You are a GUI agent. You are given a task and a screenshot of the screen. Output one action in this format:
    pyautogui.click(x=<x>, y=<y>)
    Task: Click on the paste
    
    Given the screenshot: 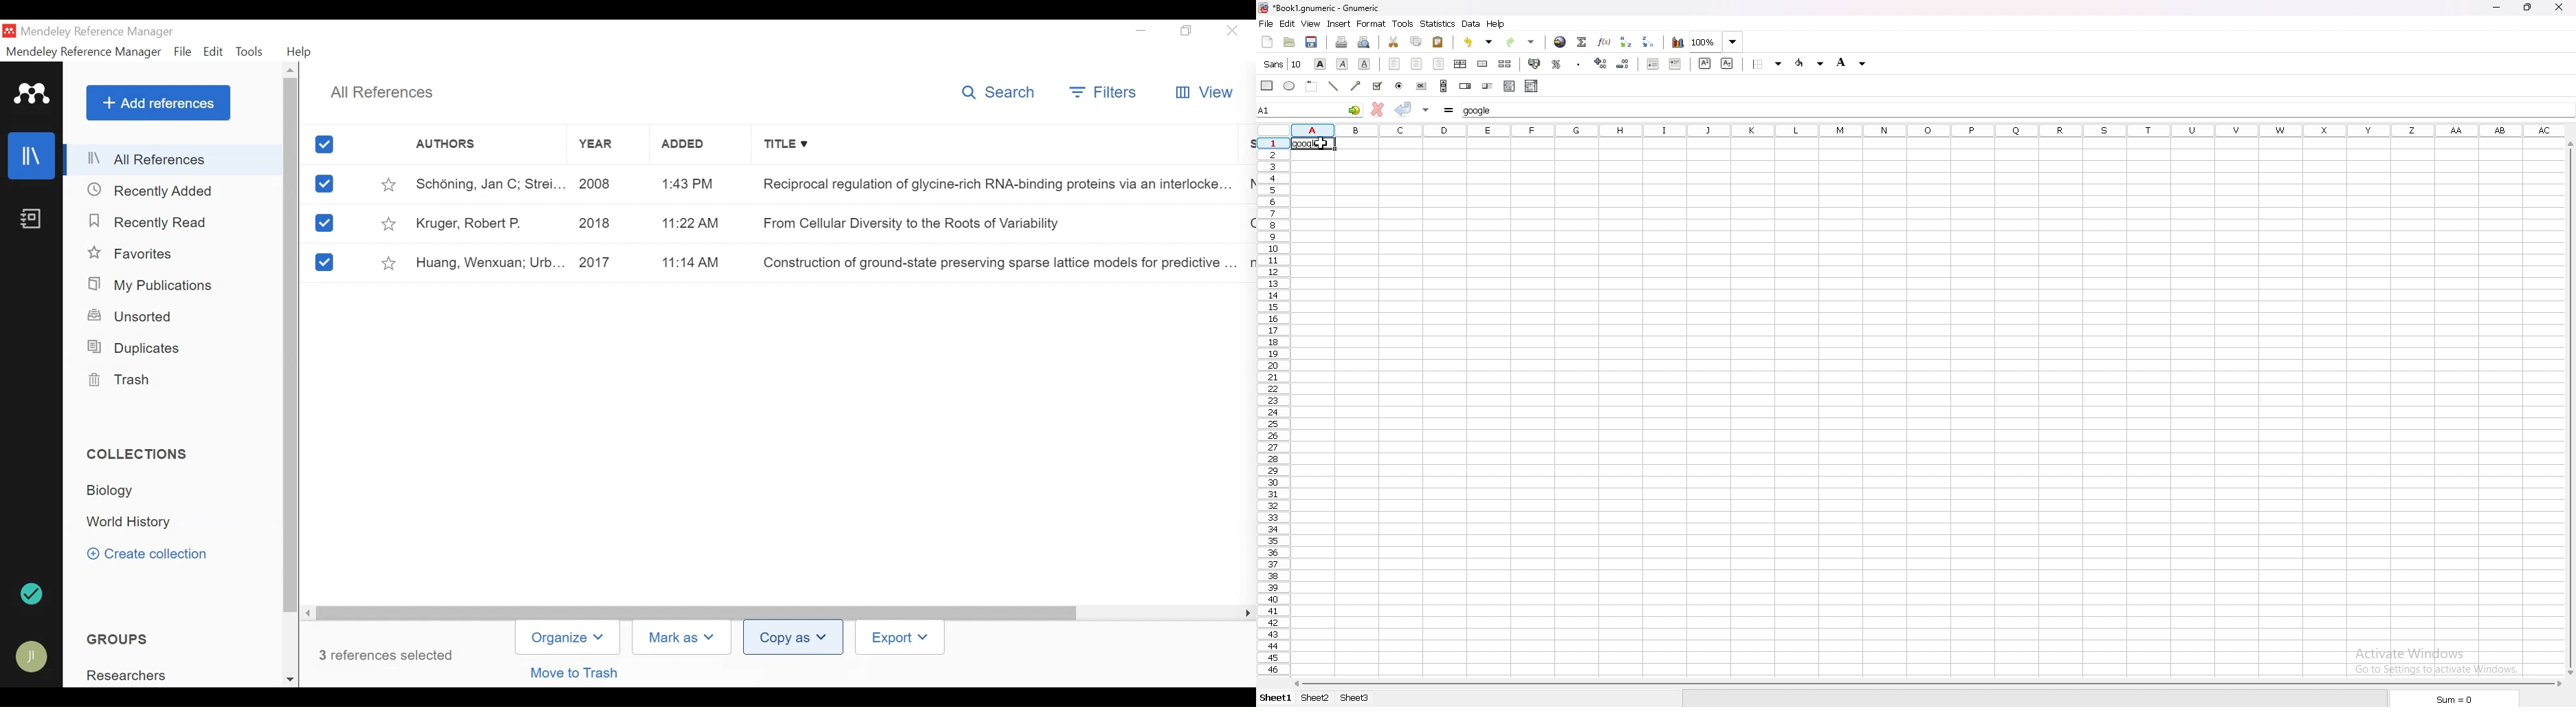 What is the action you would take?
    pyautogui.click(x=1438, y=43)
    